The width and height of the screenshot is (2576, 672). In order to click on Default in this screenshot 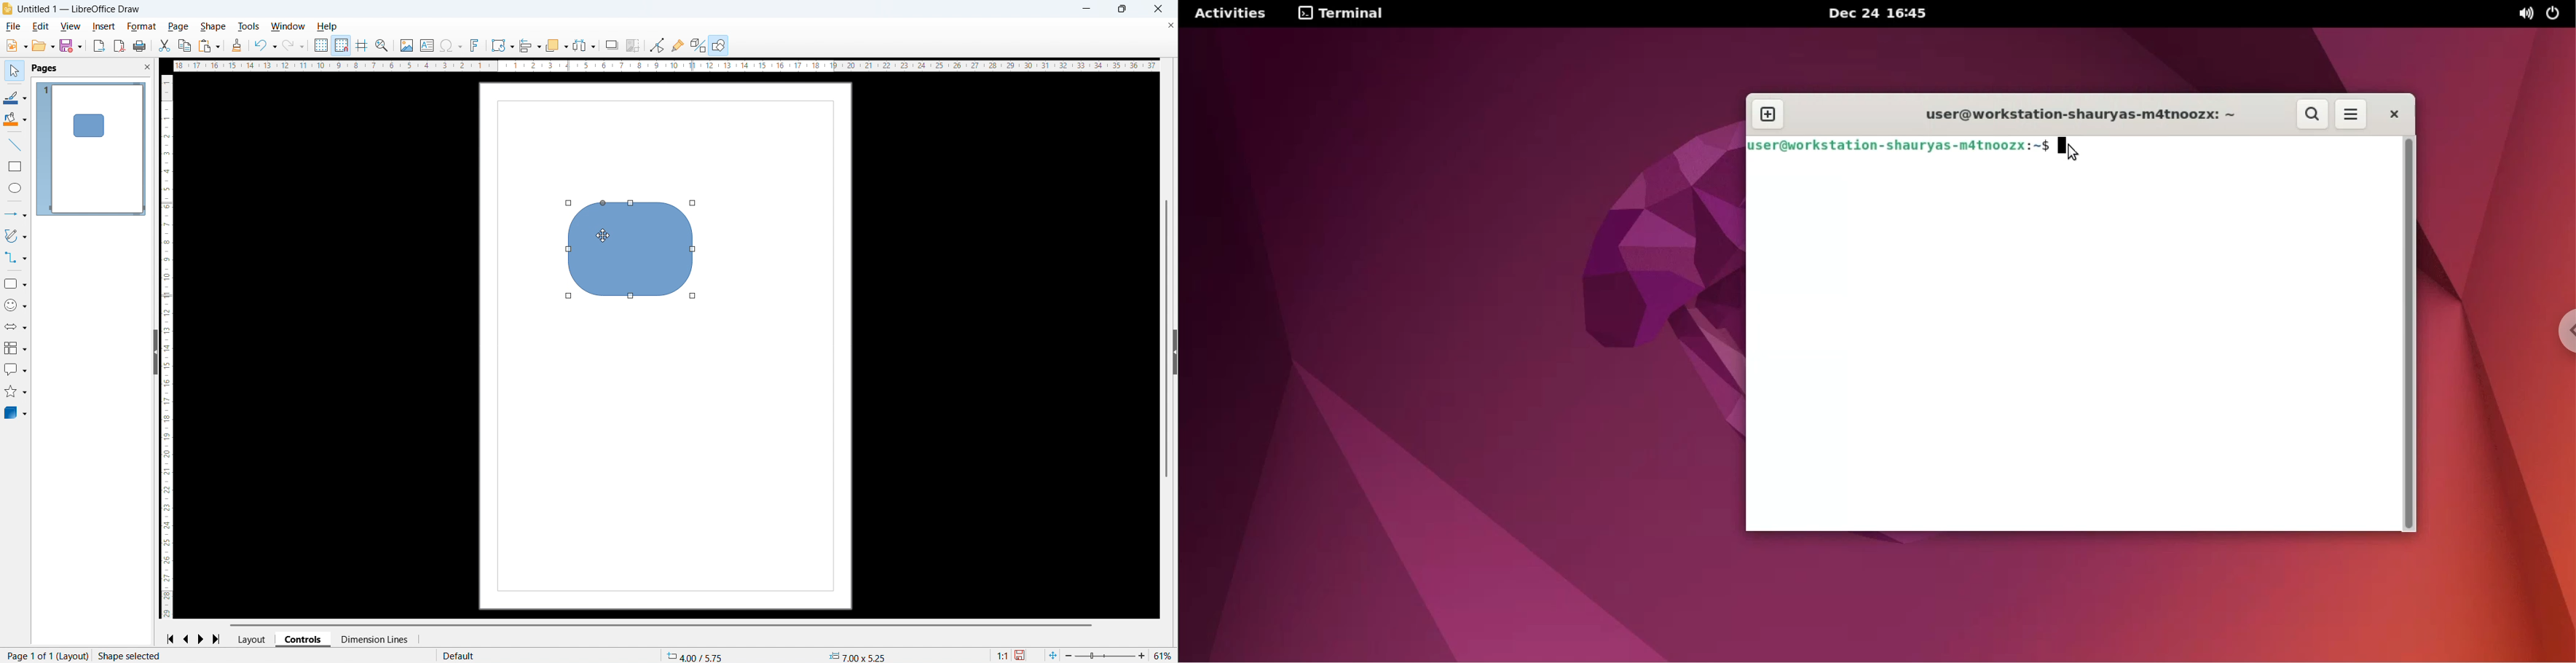, I will do `click(461, 656)`.